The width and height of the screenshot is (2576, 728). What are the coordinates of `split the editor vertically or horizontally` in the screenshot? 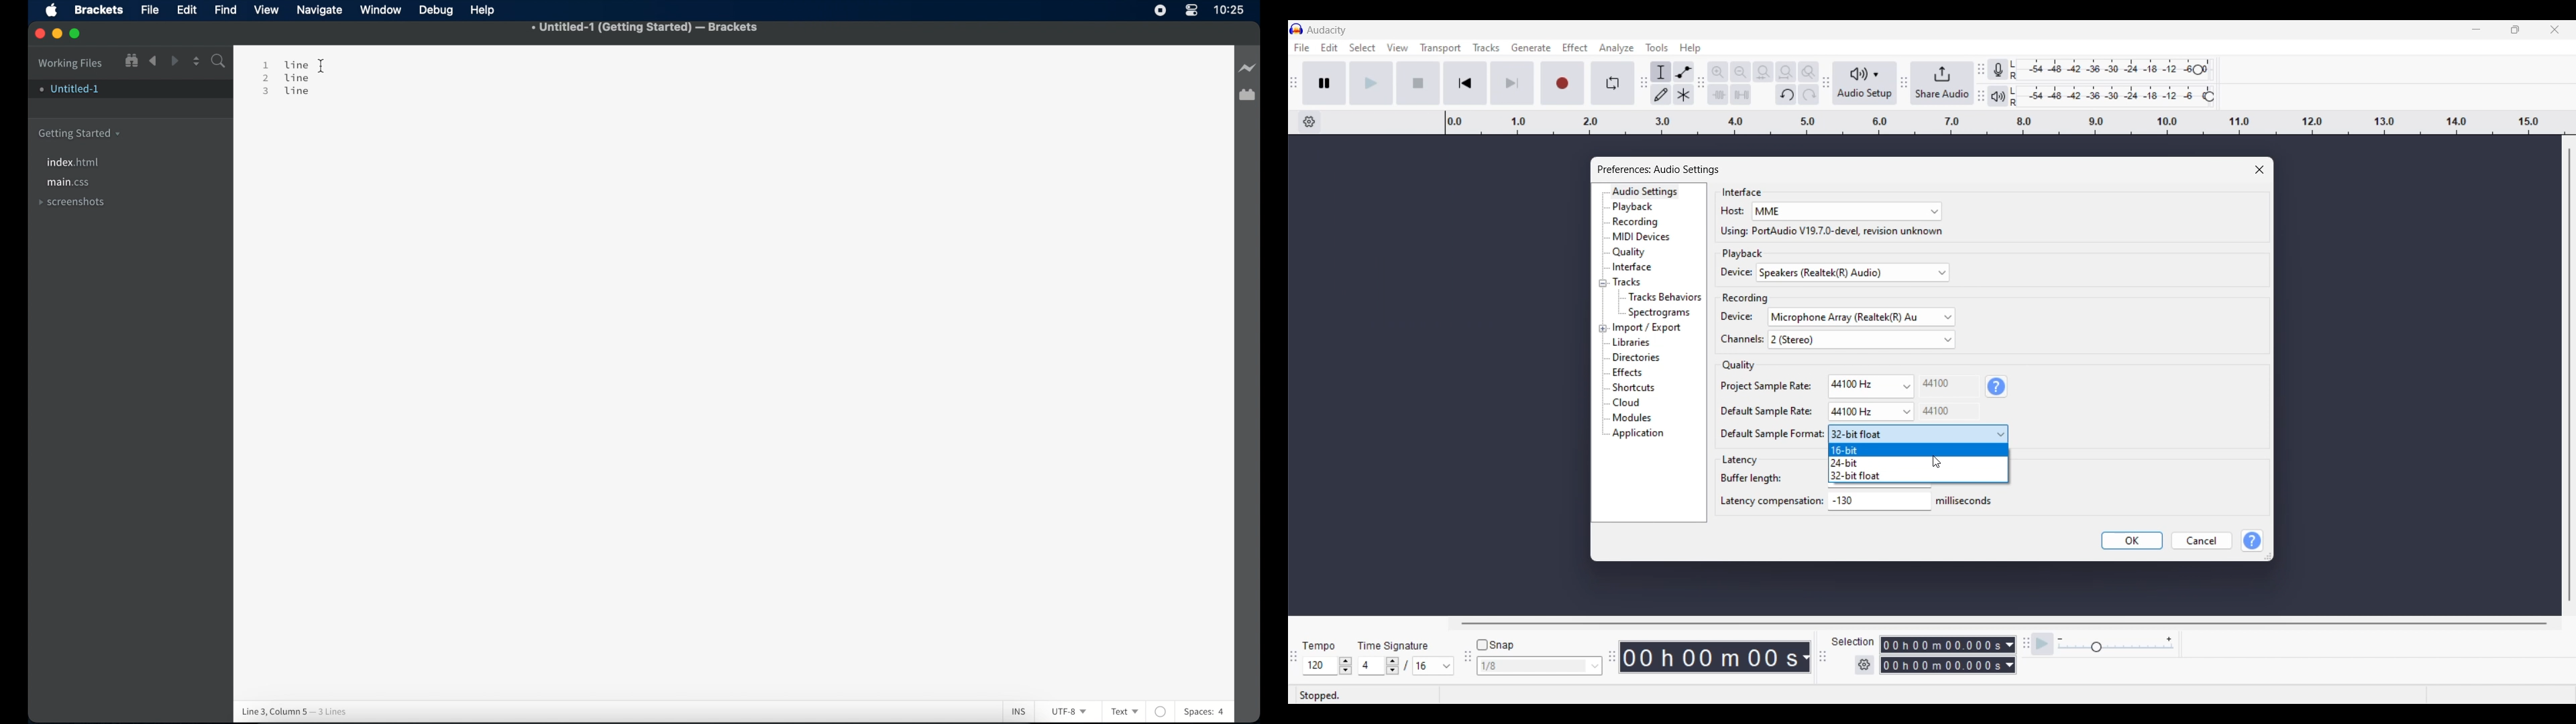 It's located at (197, 62).